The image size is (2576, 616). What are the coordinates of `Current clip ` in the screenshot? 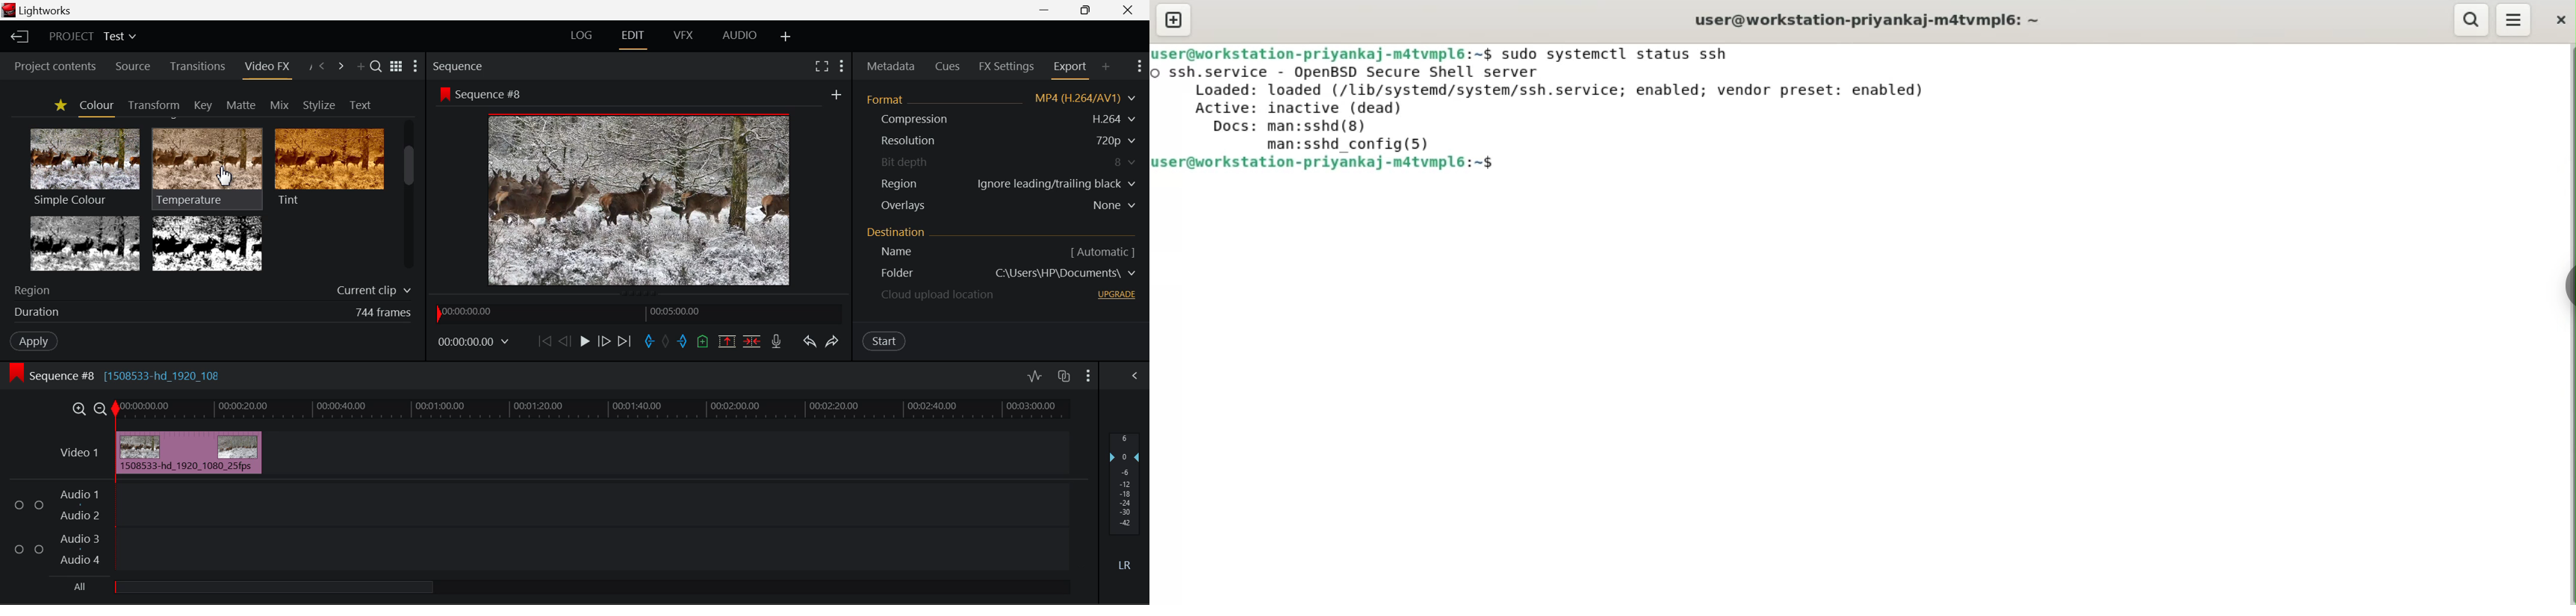 It's located at (372, 291).